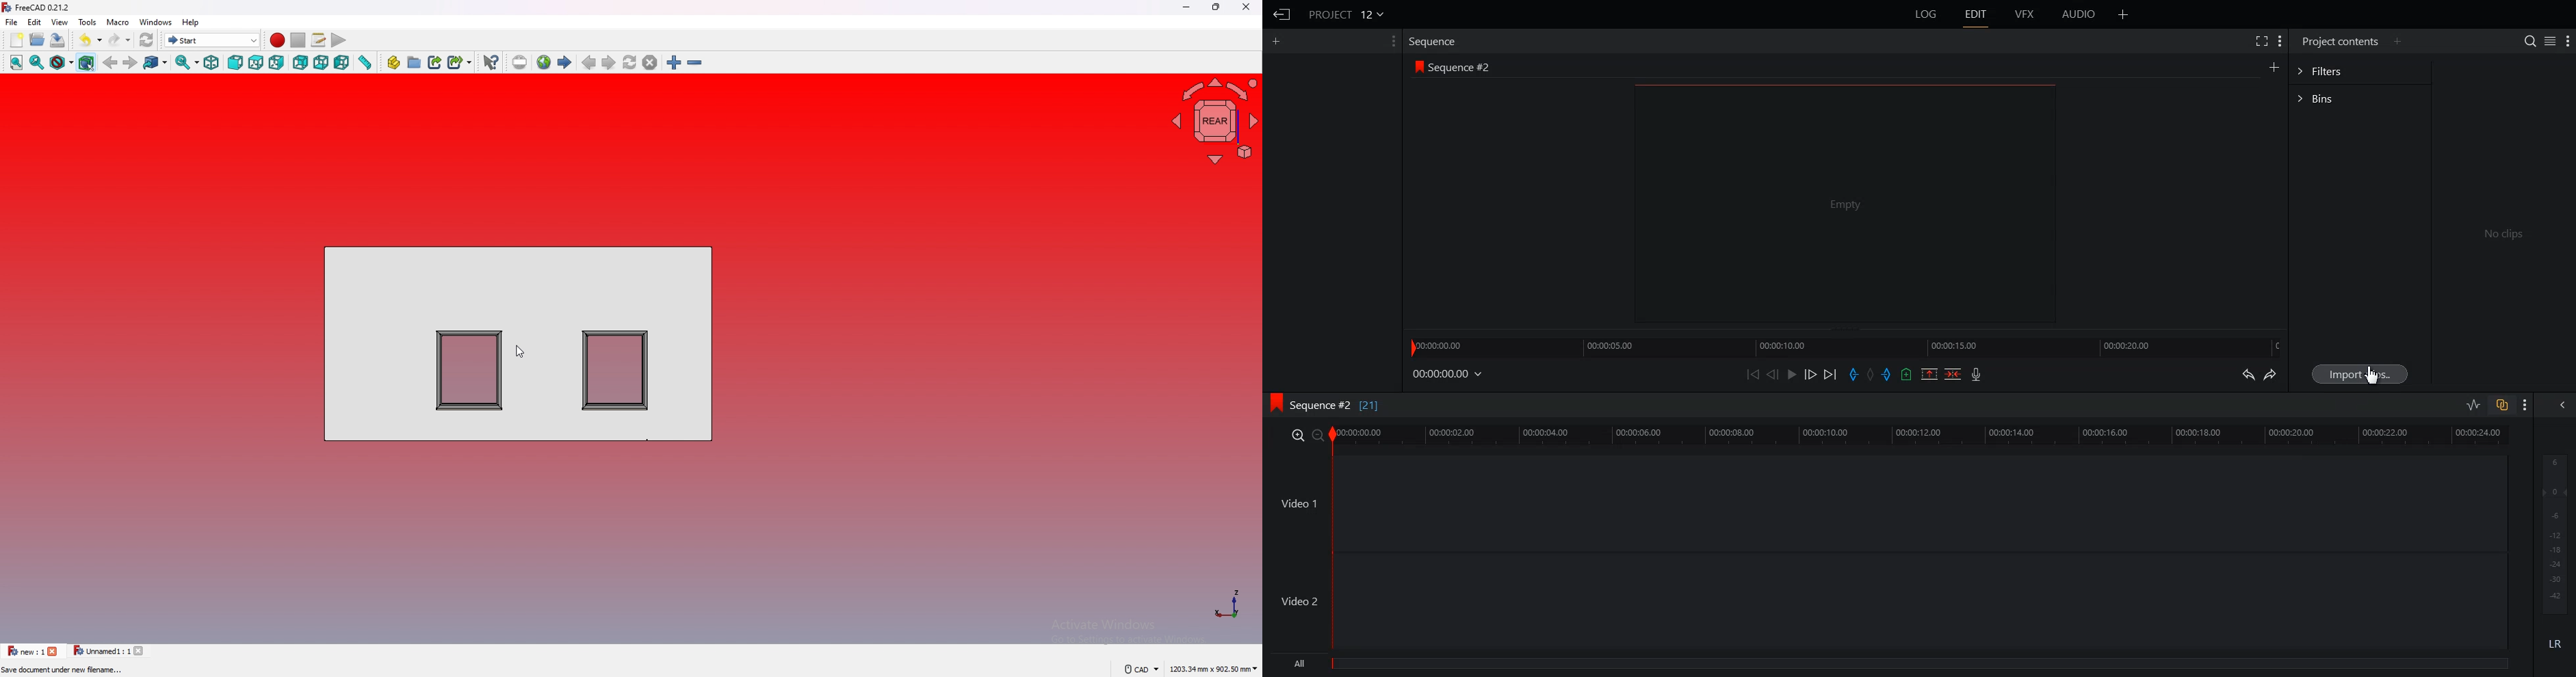 The height and width of the screenshot is (700, 2576). Describe the element at coordinates (1279, 40) in the screenshot. I see `Add Panel` at that location.